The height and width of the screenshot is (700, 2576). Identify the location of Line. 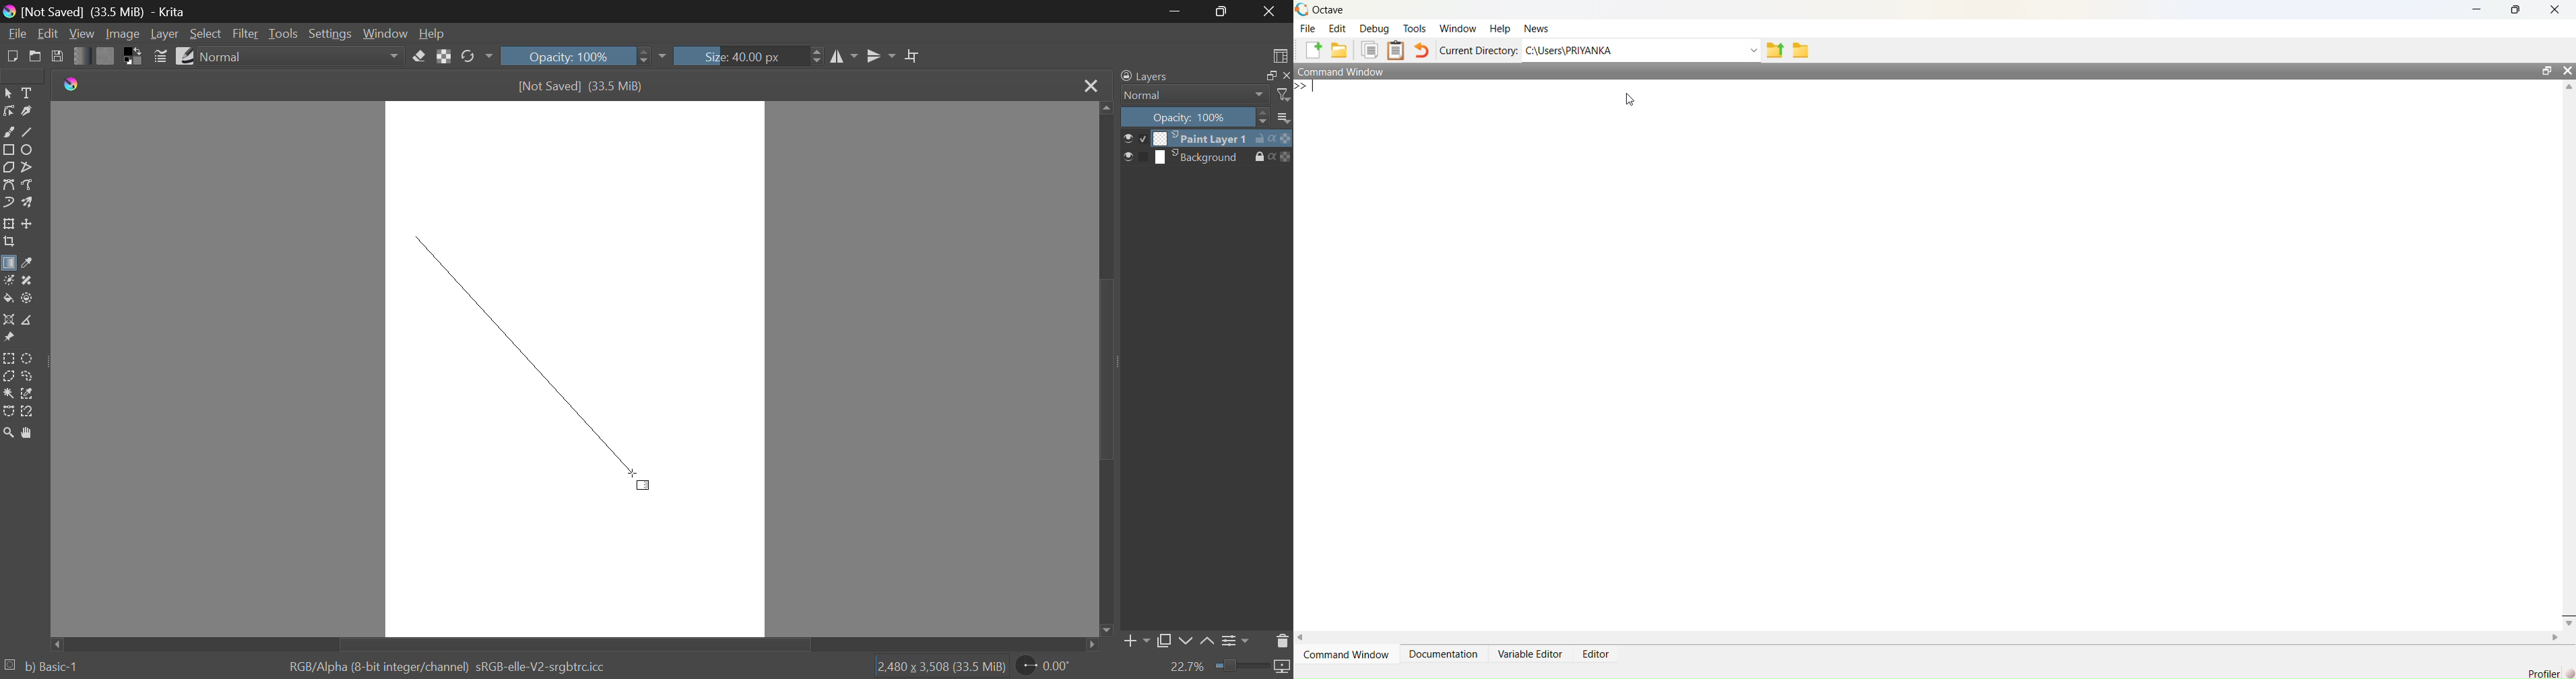
(28, 131).